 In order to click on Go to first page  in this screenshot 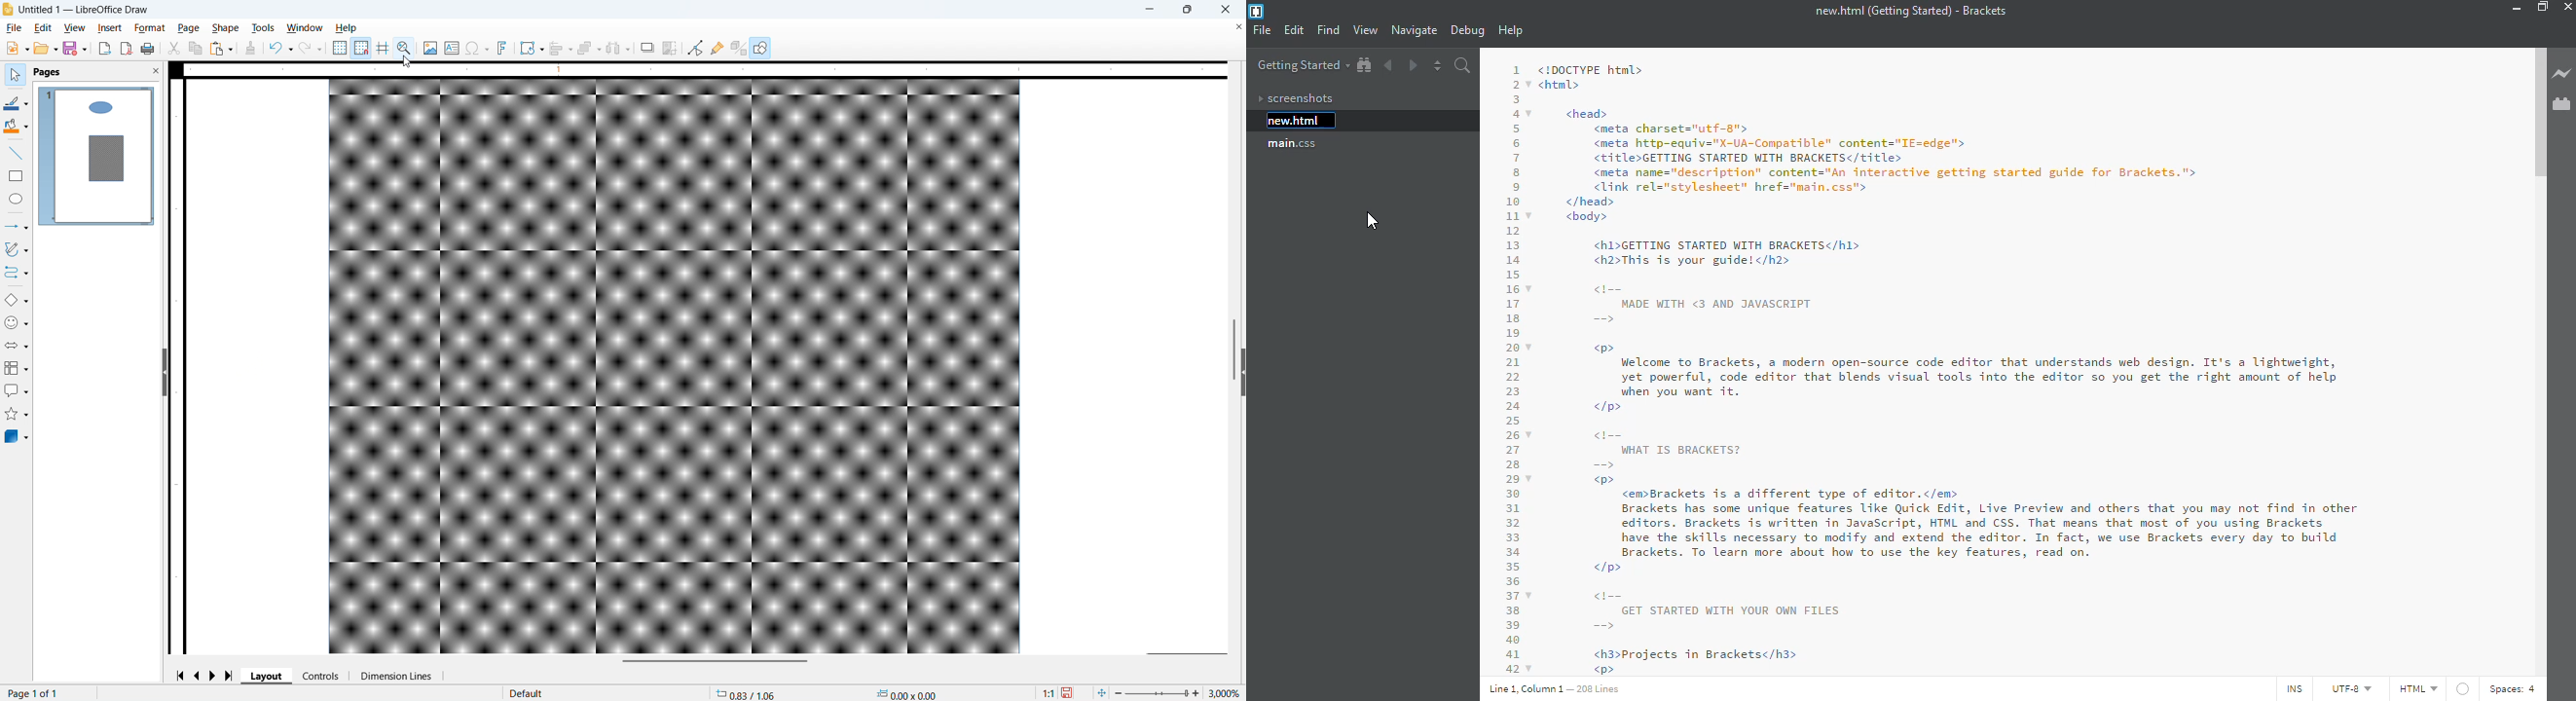, I will do `click(182, 676)`.